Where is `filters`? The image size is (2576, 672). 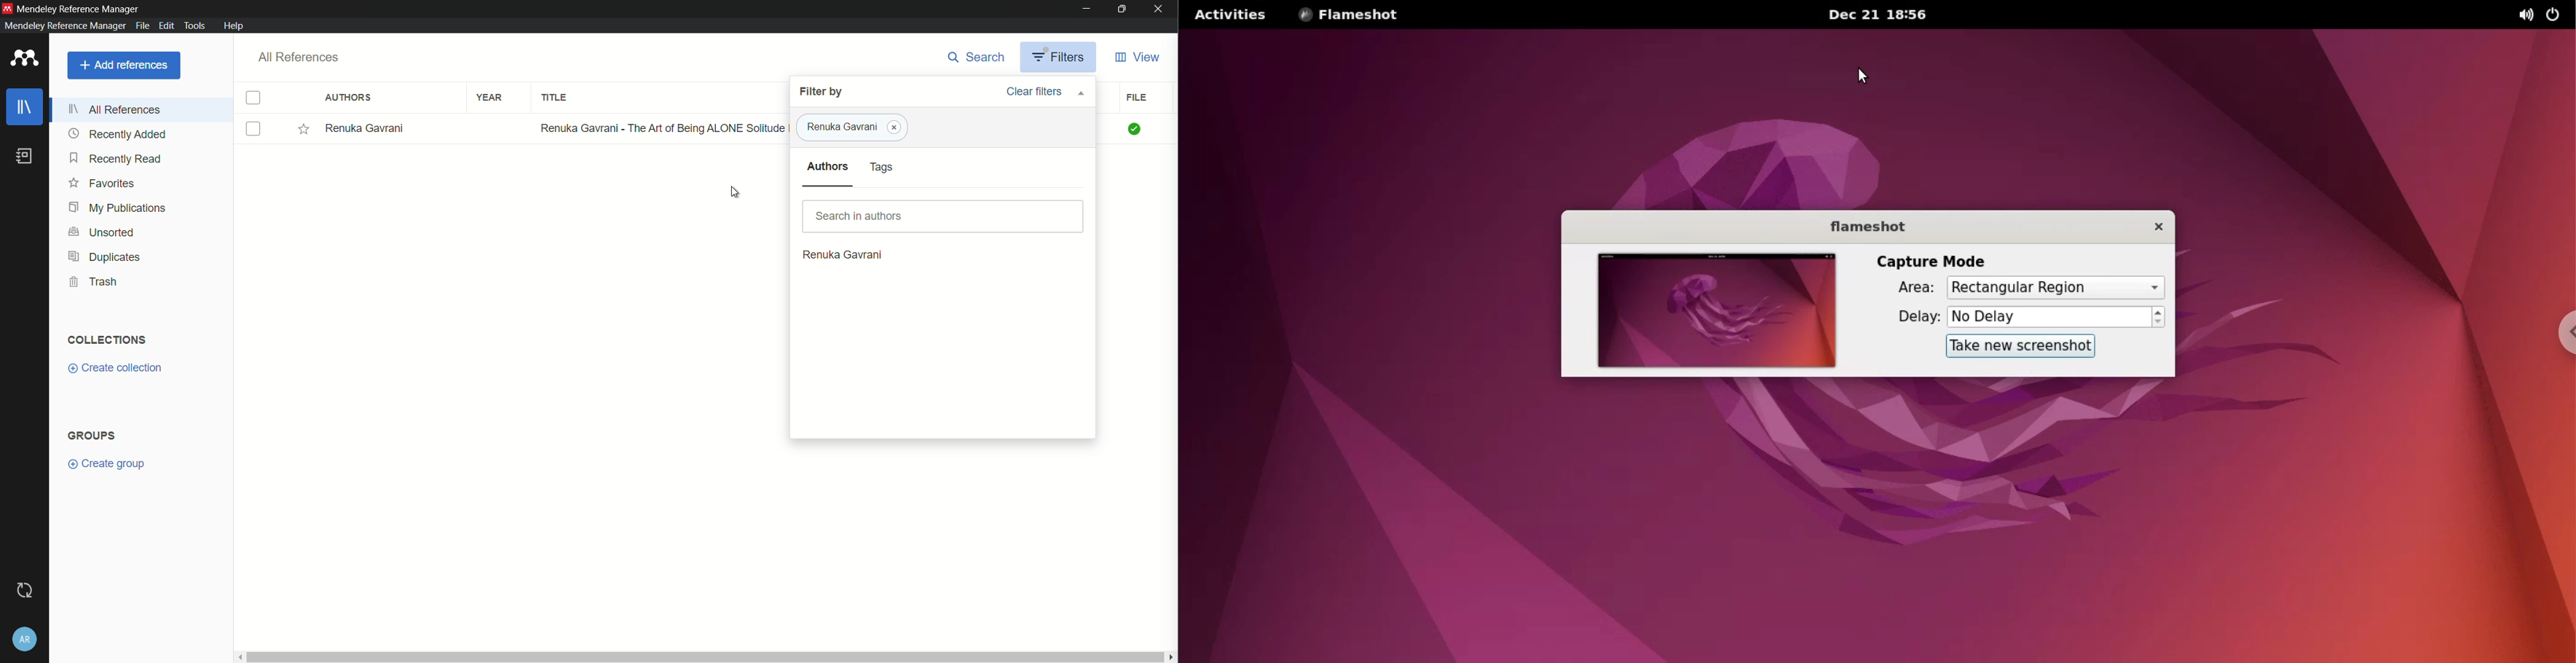
filters is located at coordinates (1059, 57).